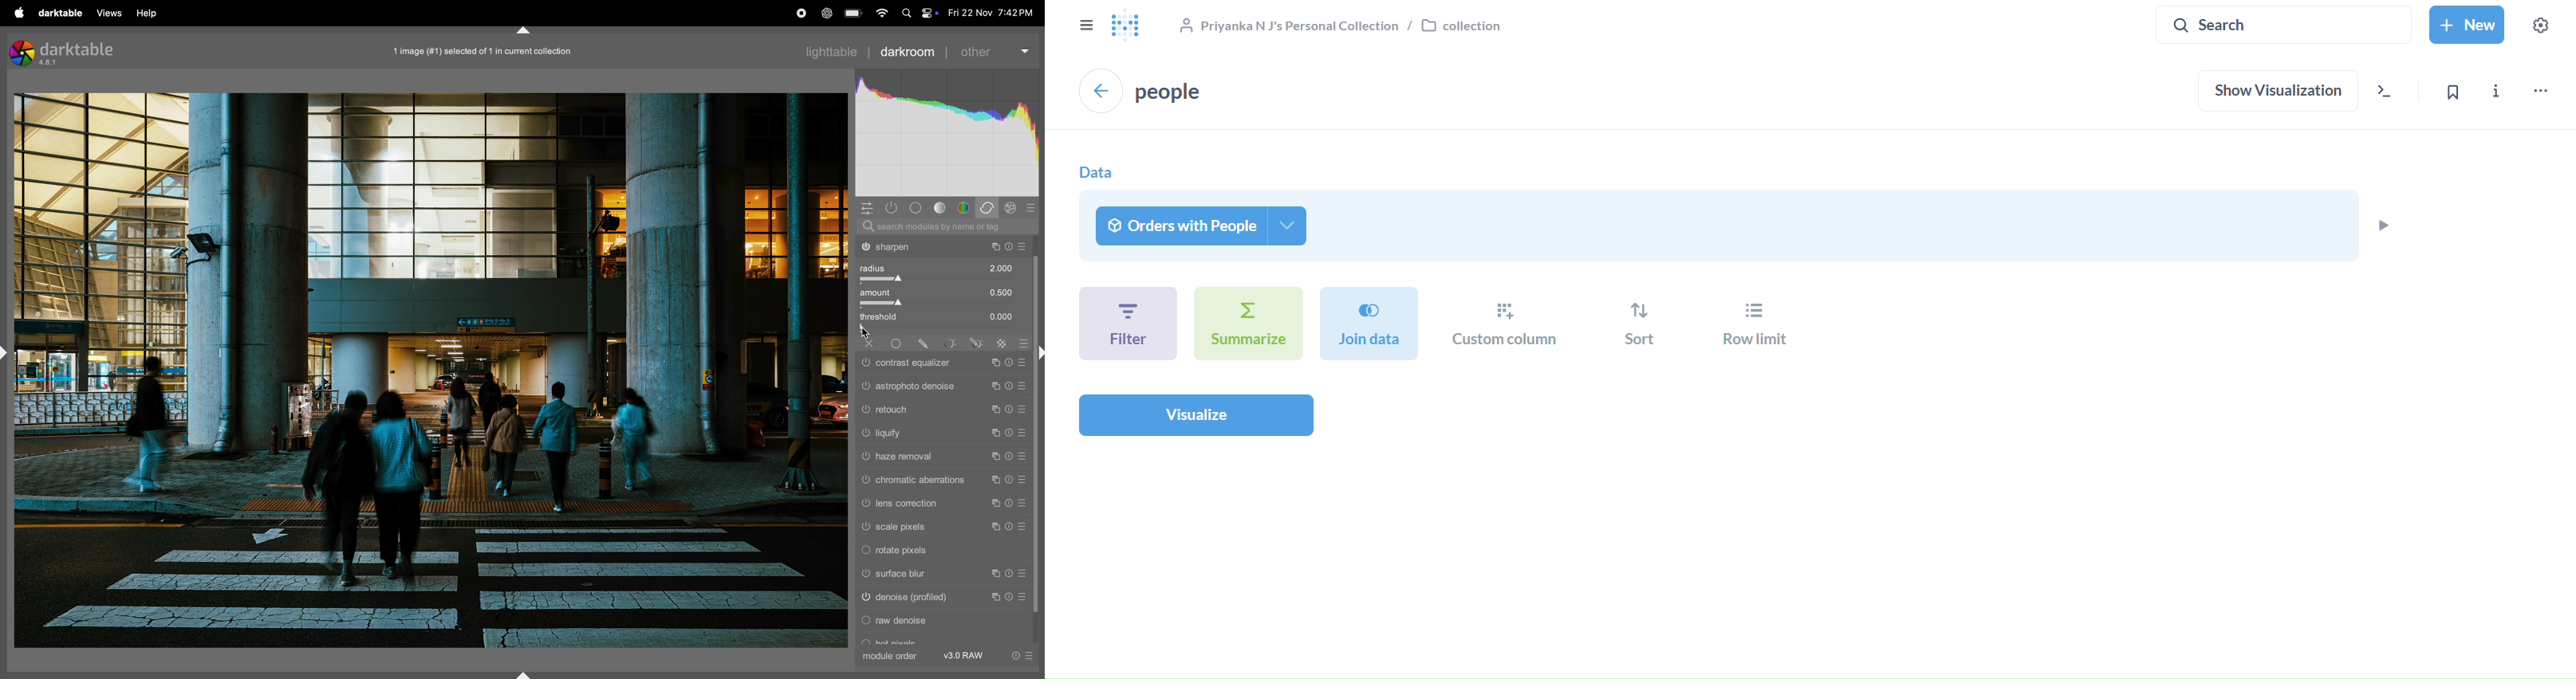  I want to click on base, so click(915, 208).